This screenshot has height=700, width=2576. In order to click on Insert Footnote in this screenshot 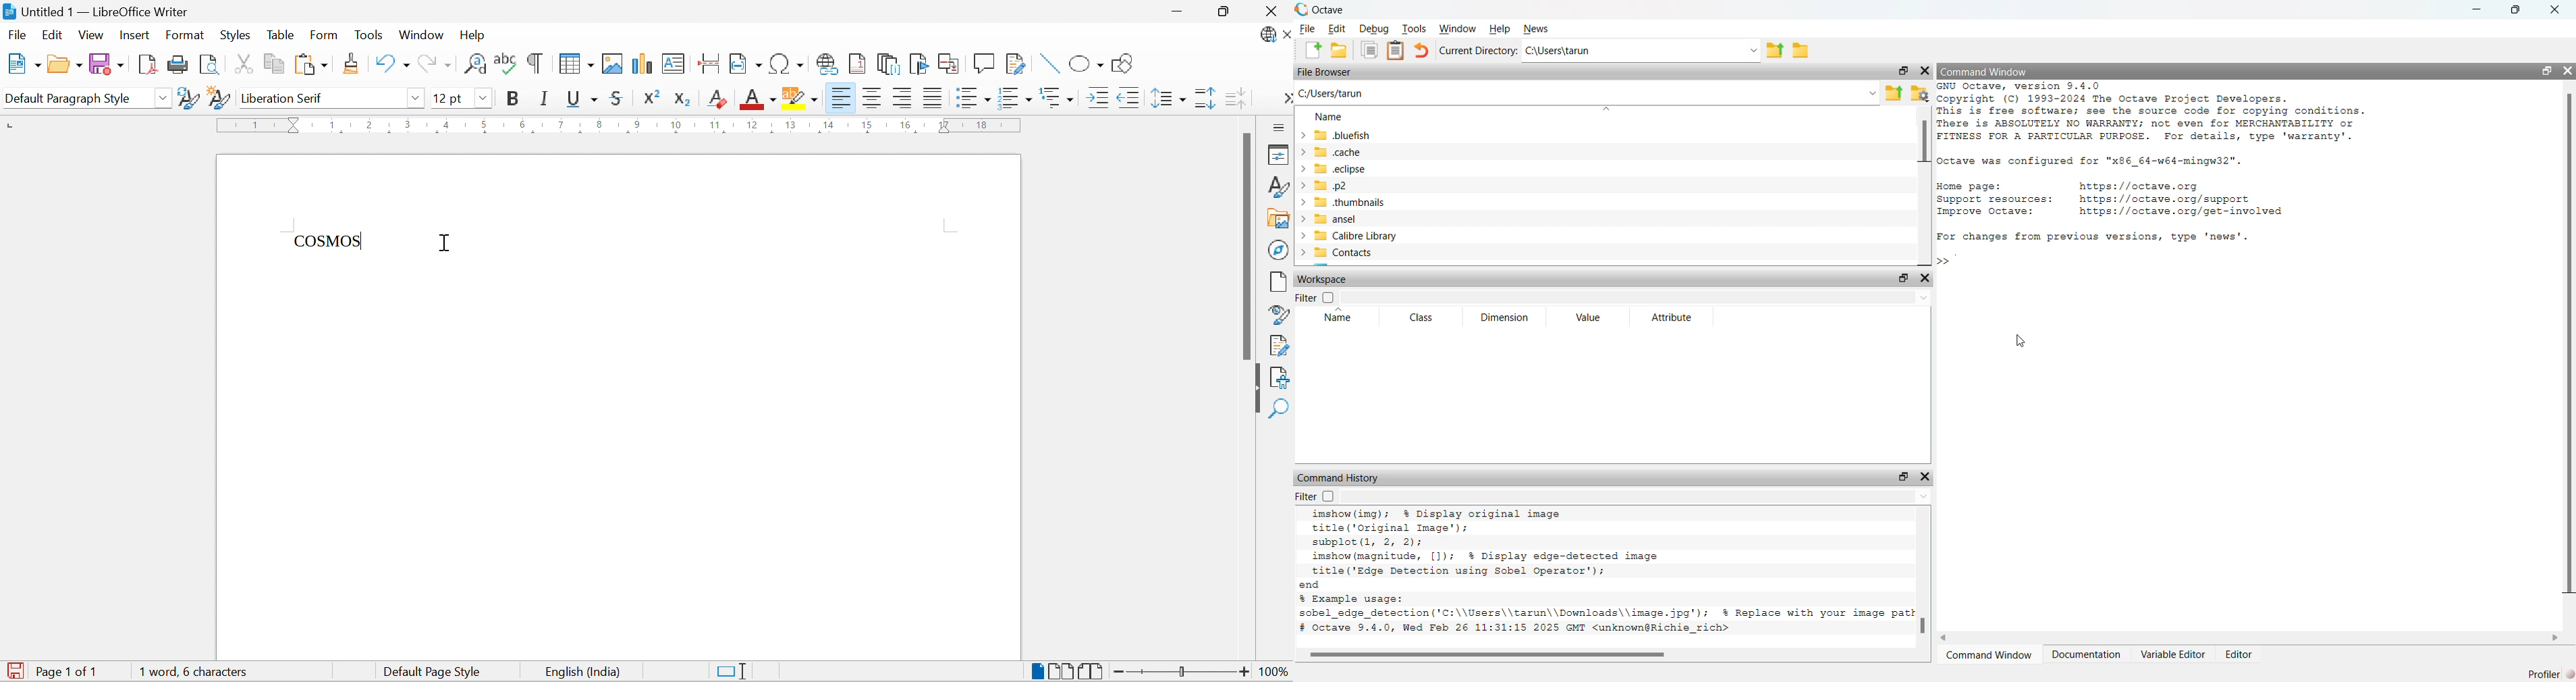, I will do `click(856, 64)`.